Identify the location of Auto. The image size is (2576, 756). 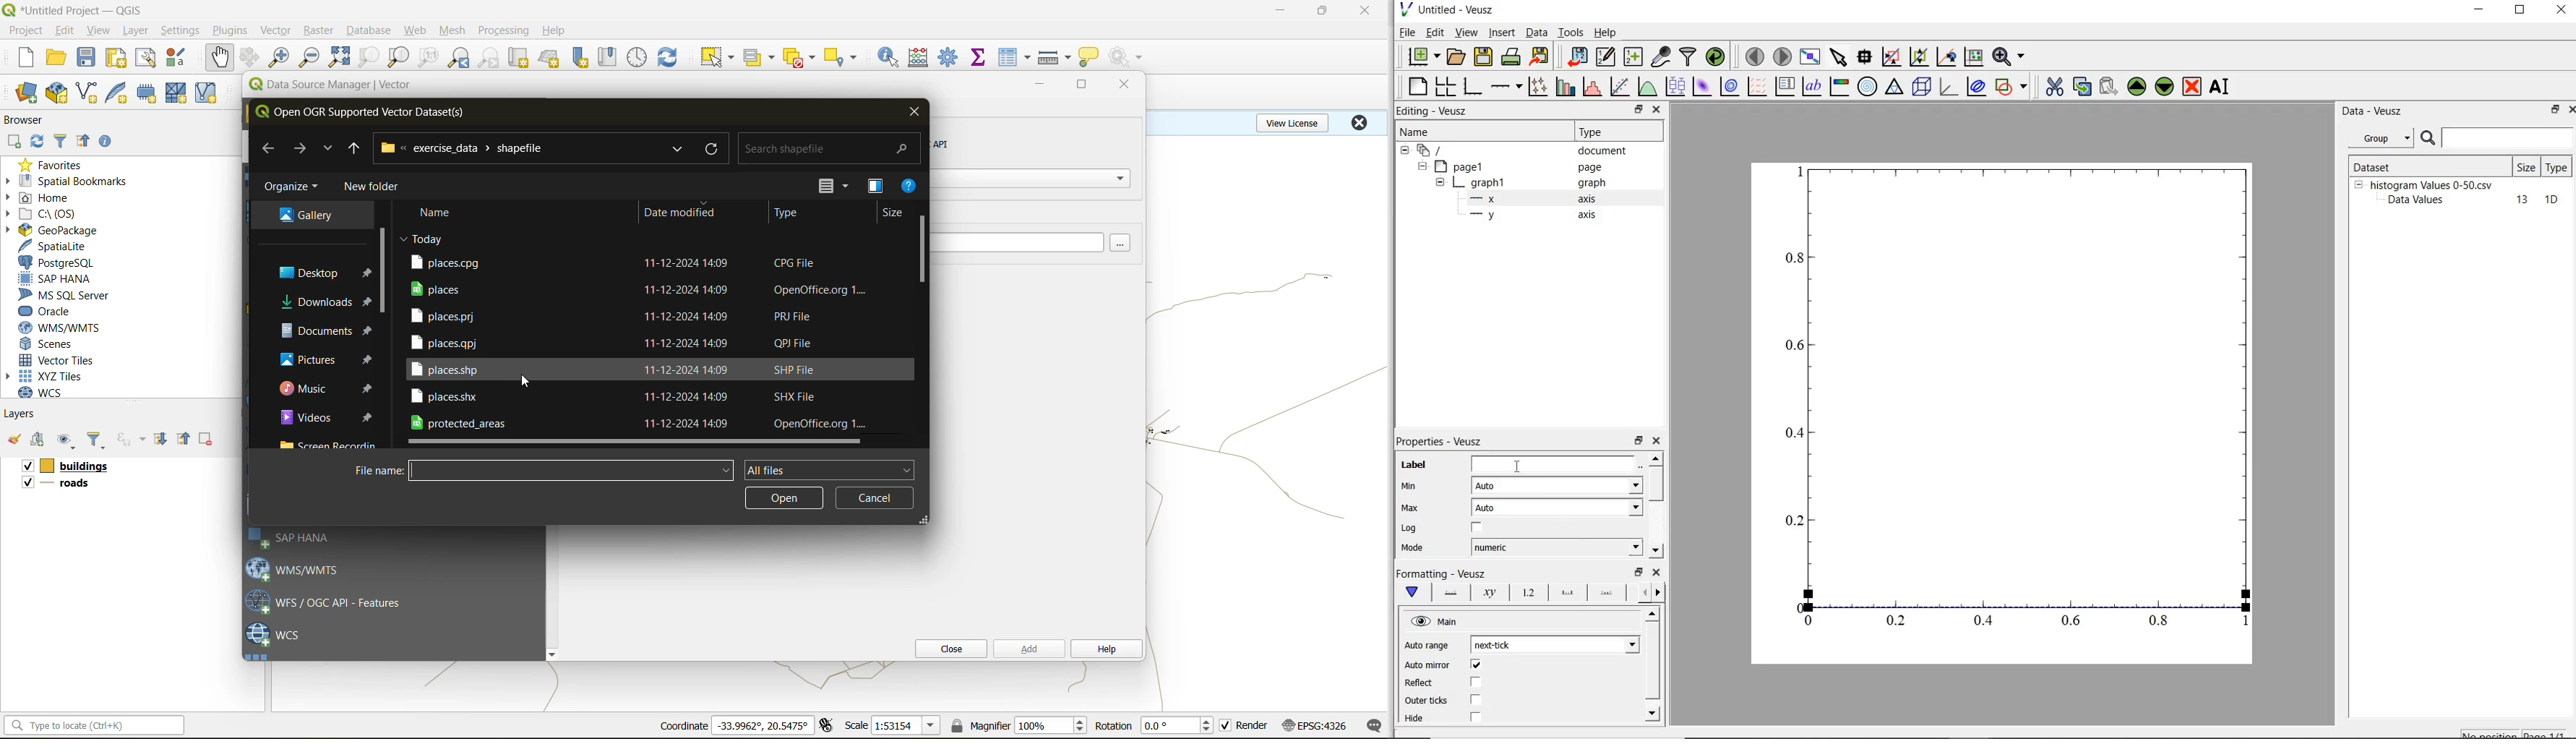
(1557, 486).